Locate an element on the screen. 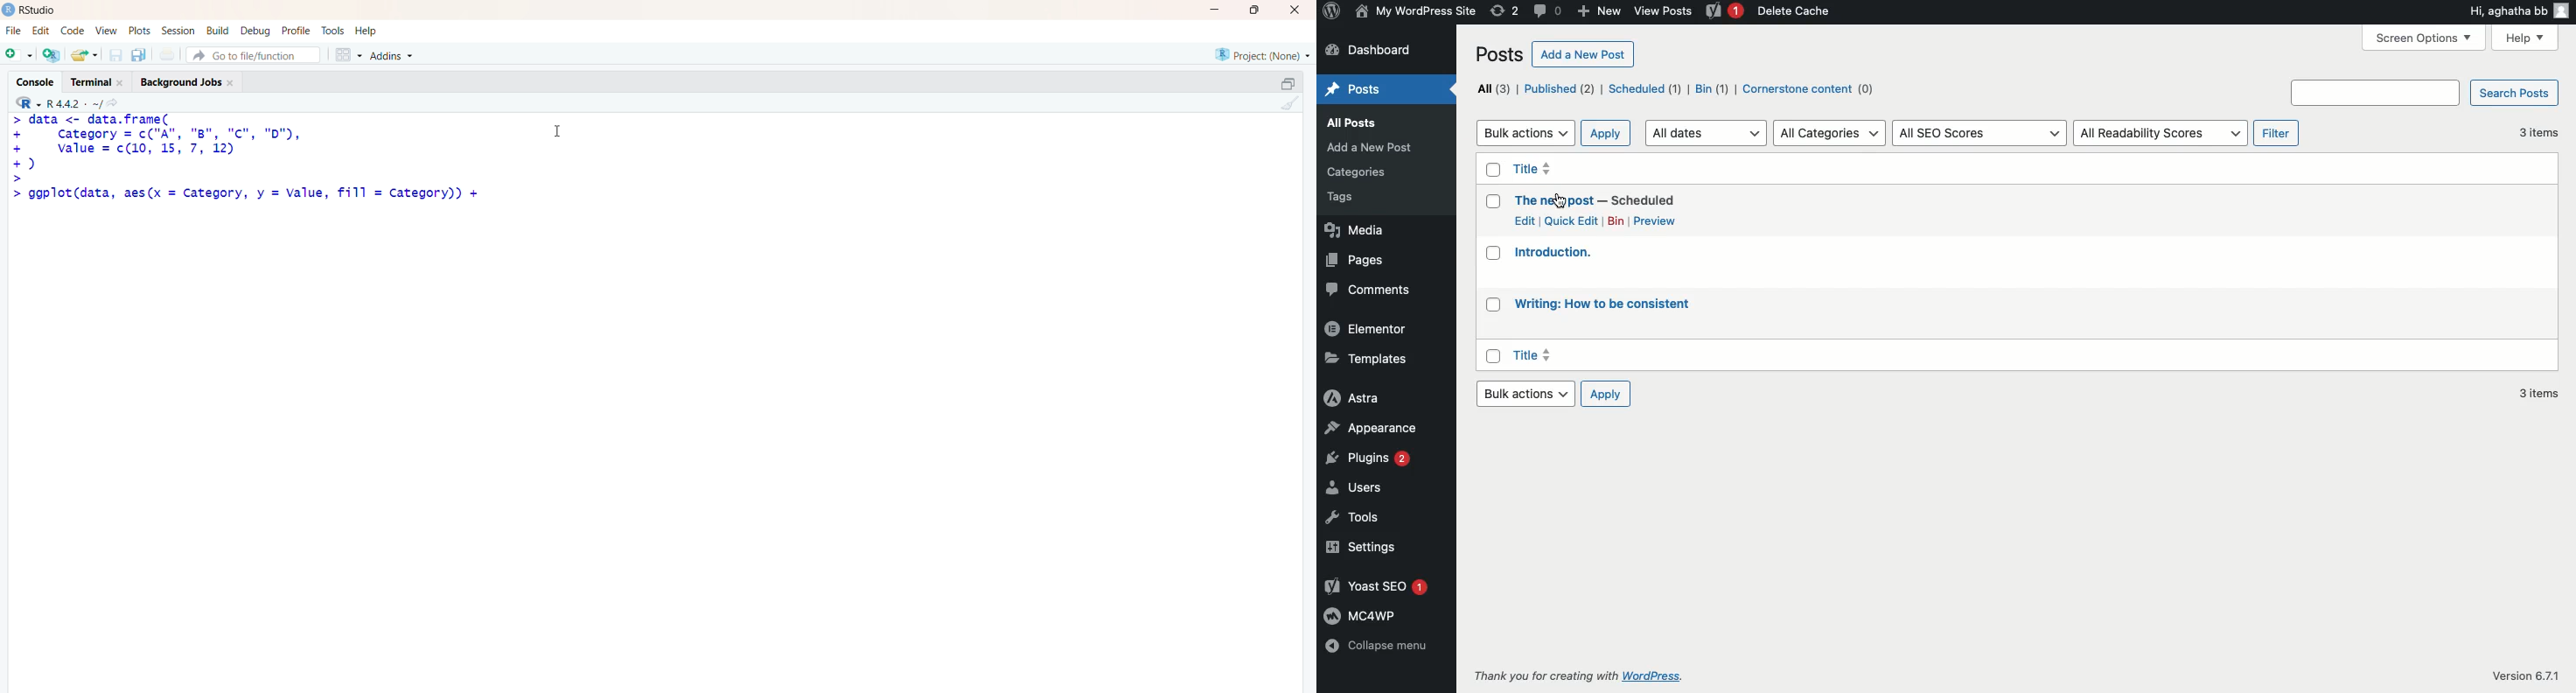 The height and width of the screenshot is (700, 2576). go to directiory is located at coordinates (116, 103).